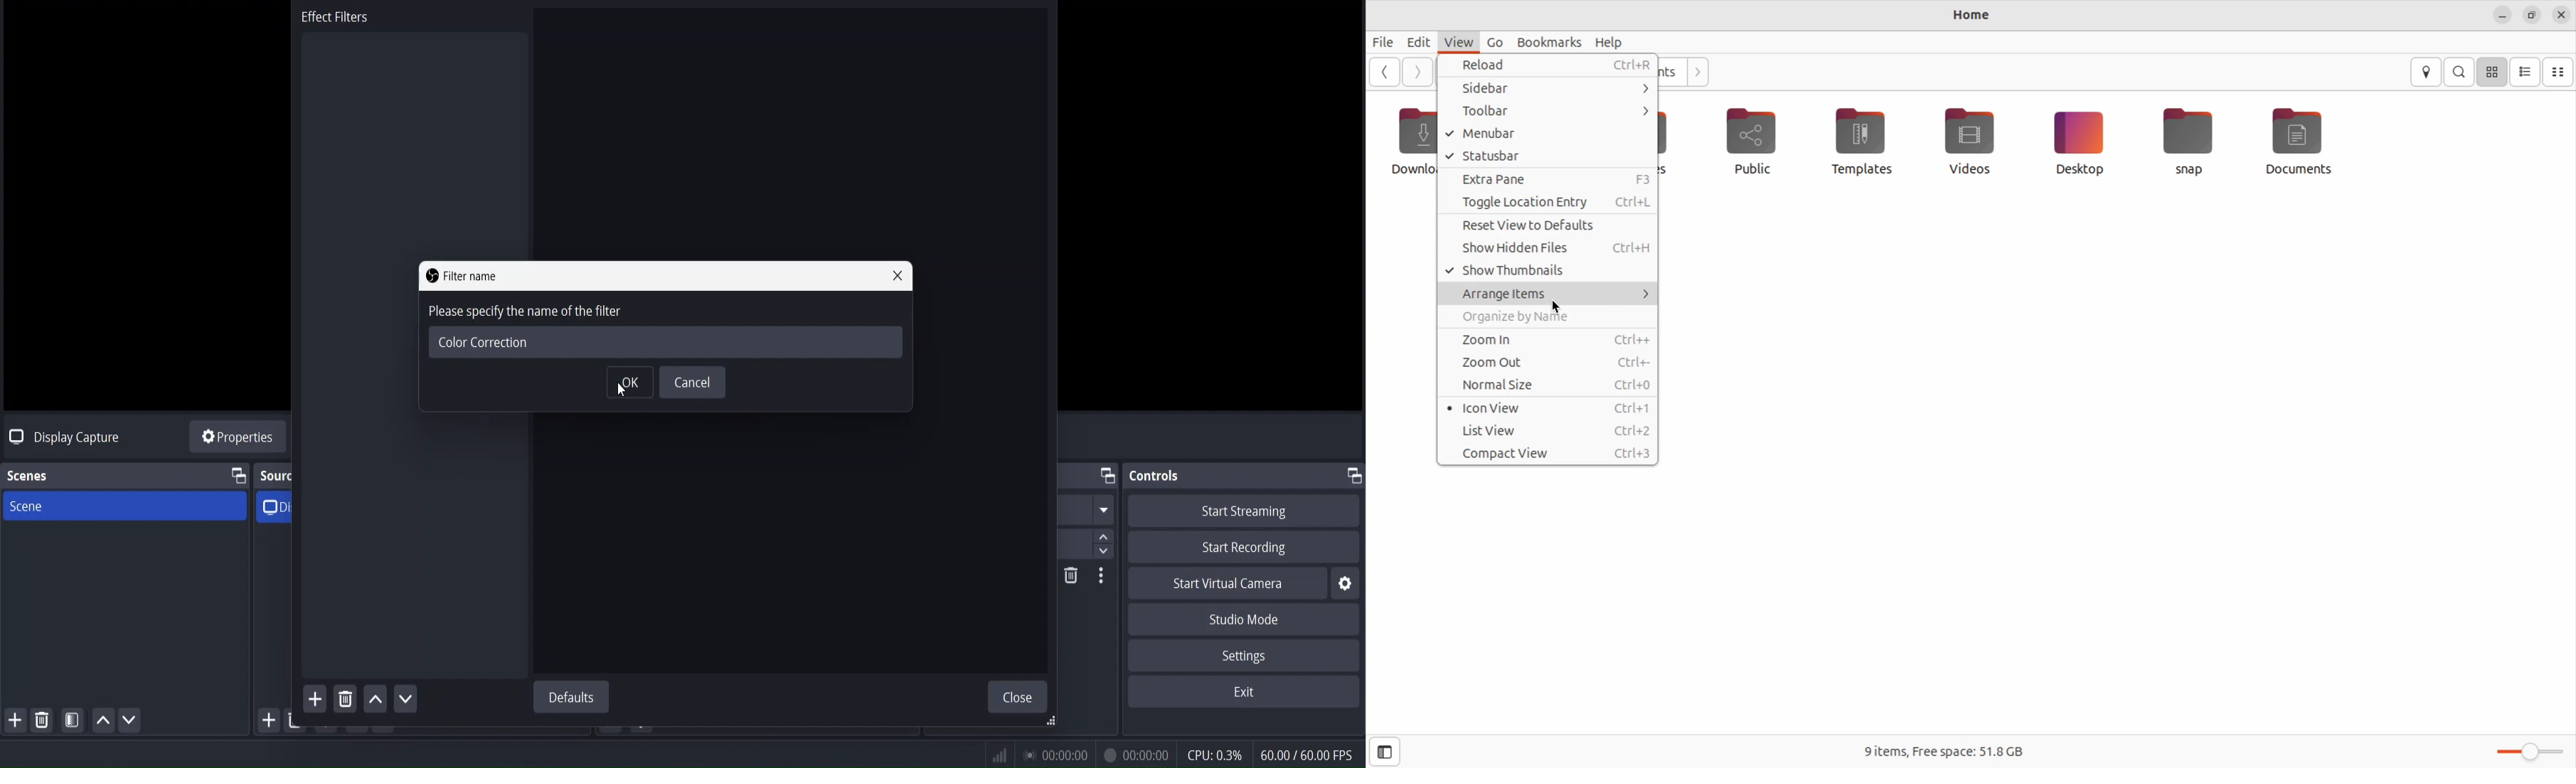  What do you see at coordinates (345, 698) in the screenshot?
I see `remove effect filter` at bounding box center [345, 698].